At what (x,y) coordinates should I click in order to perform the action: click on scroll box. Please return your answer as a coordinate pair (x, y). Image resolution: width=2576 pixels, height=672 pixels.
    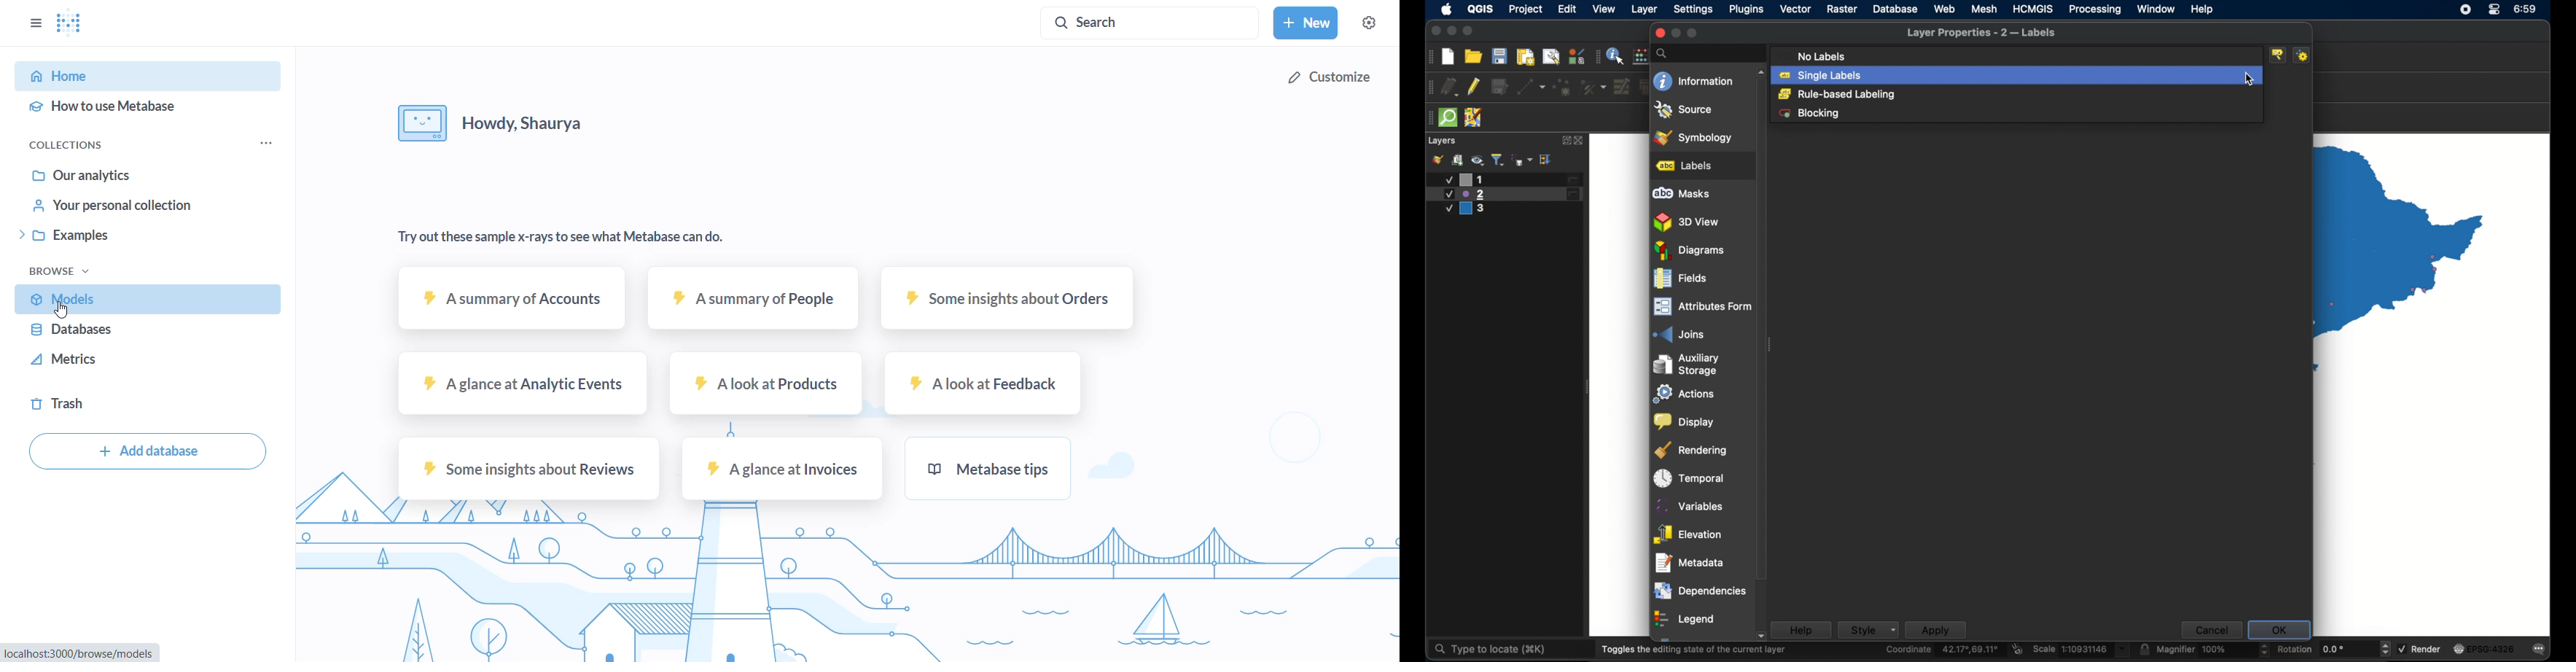
    Looking at the image, I should click on (1763, 333).